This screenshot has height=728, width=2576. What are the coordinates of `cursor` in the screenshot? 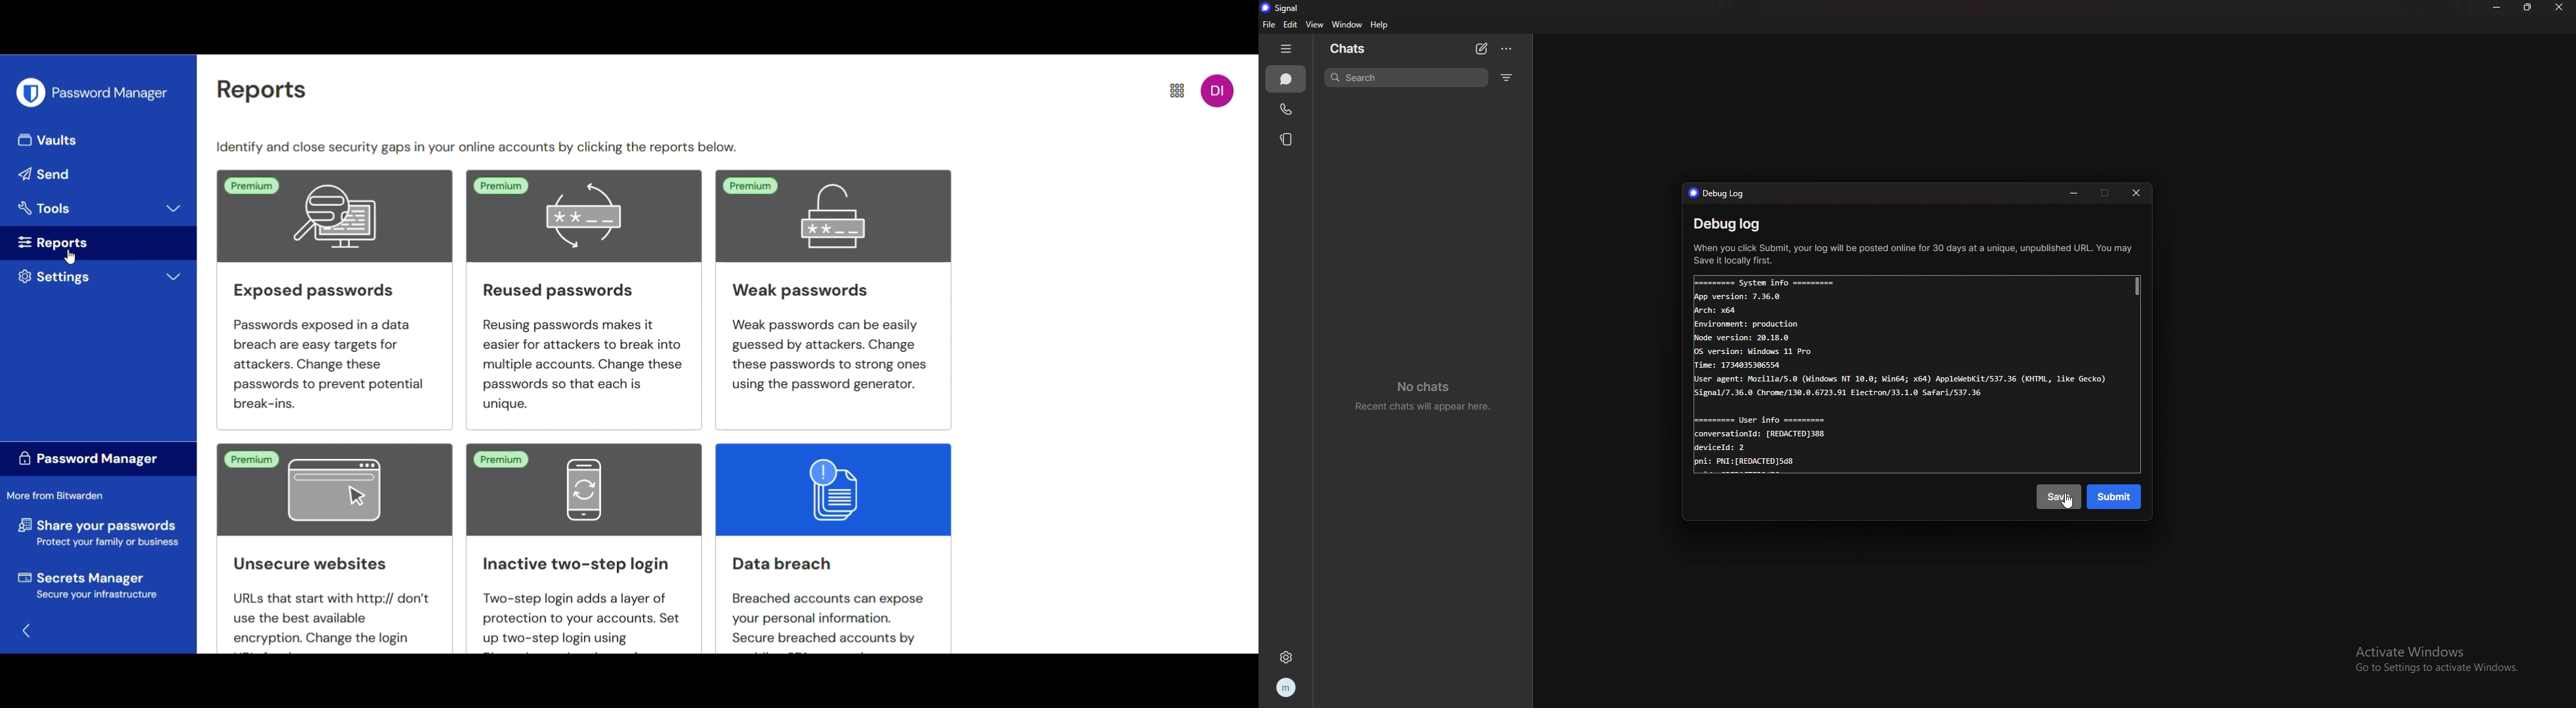 It's located at (70, 258).